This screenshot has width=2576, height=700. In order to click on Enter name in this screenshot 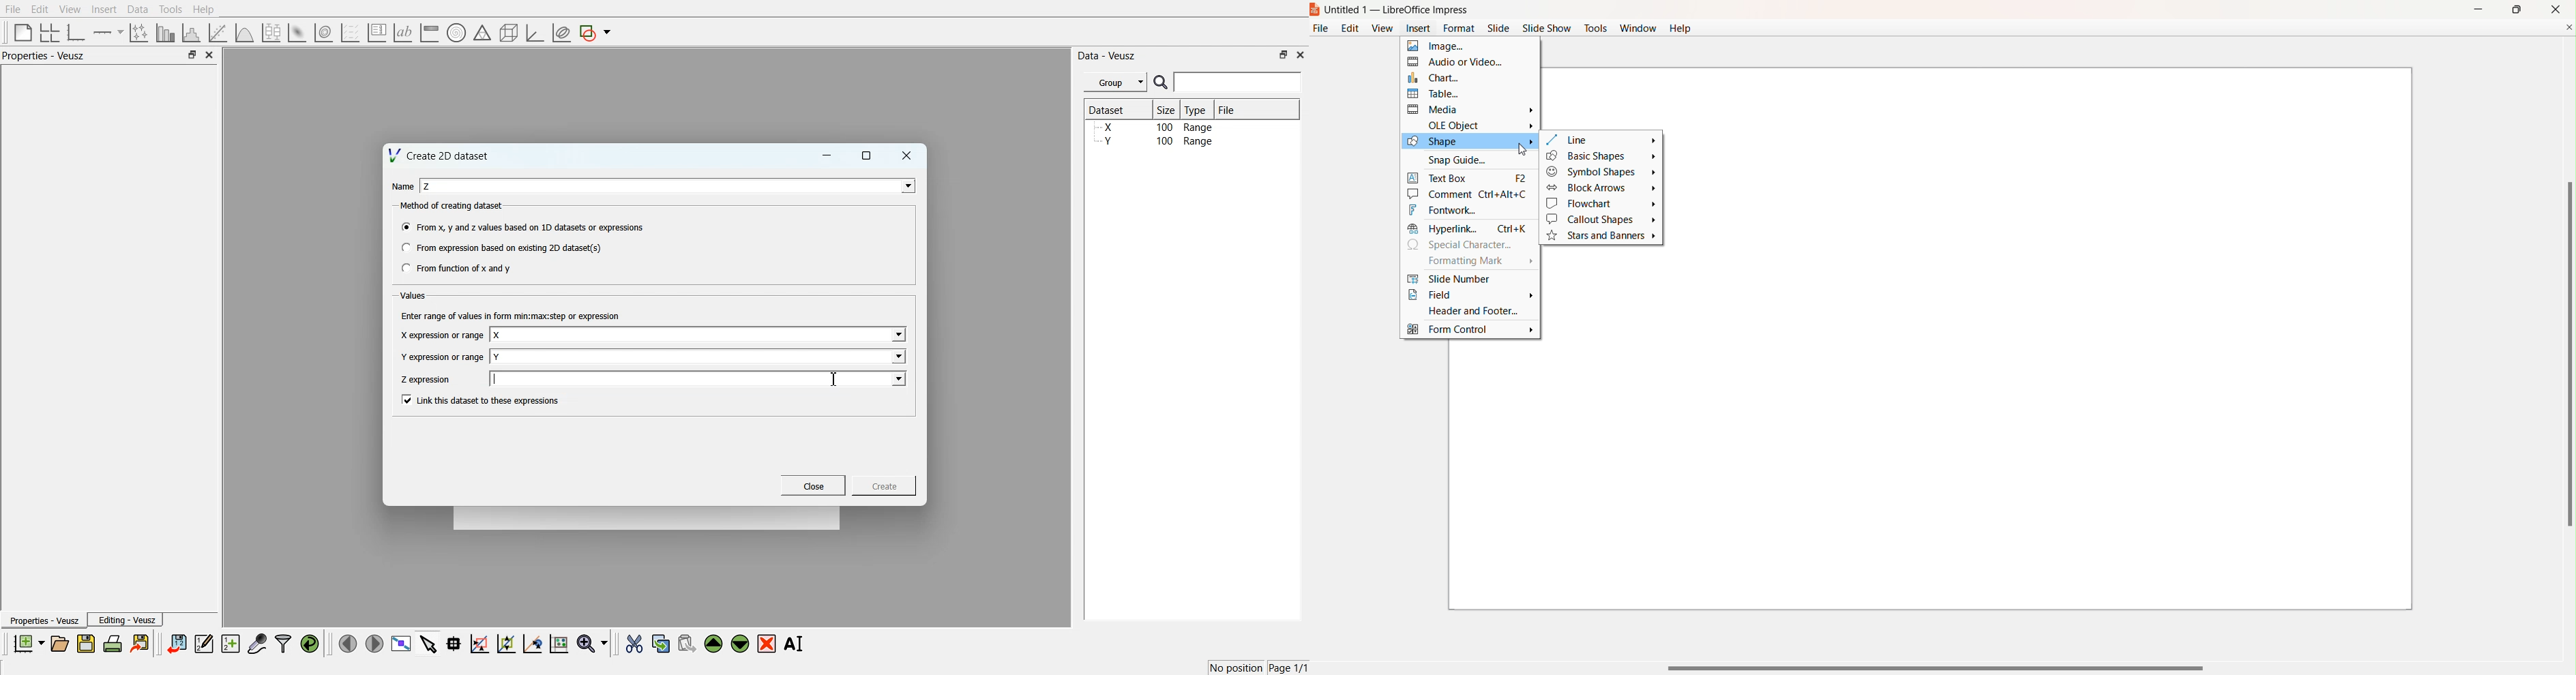, I will do `click(670, 185)`.